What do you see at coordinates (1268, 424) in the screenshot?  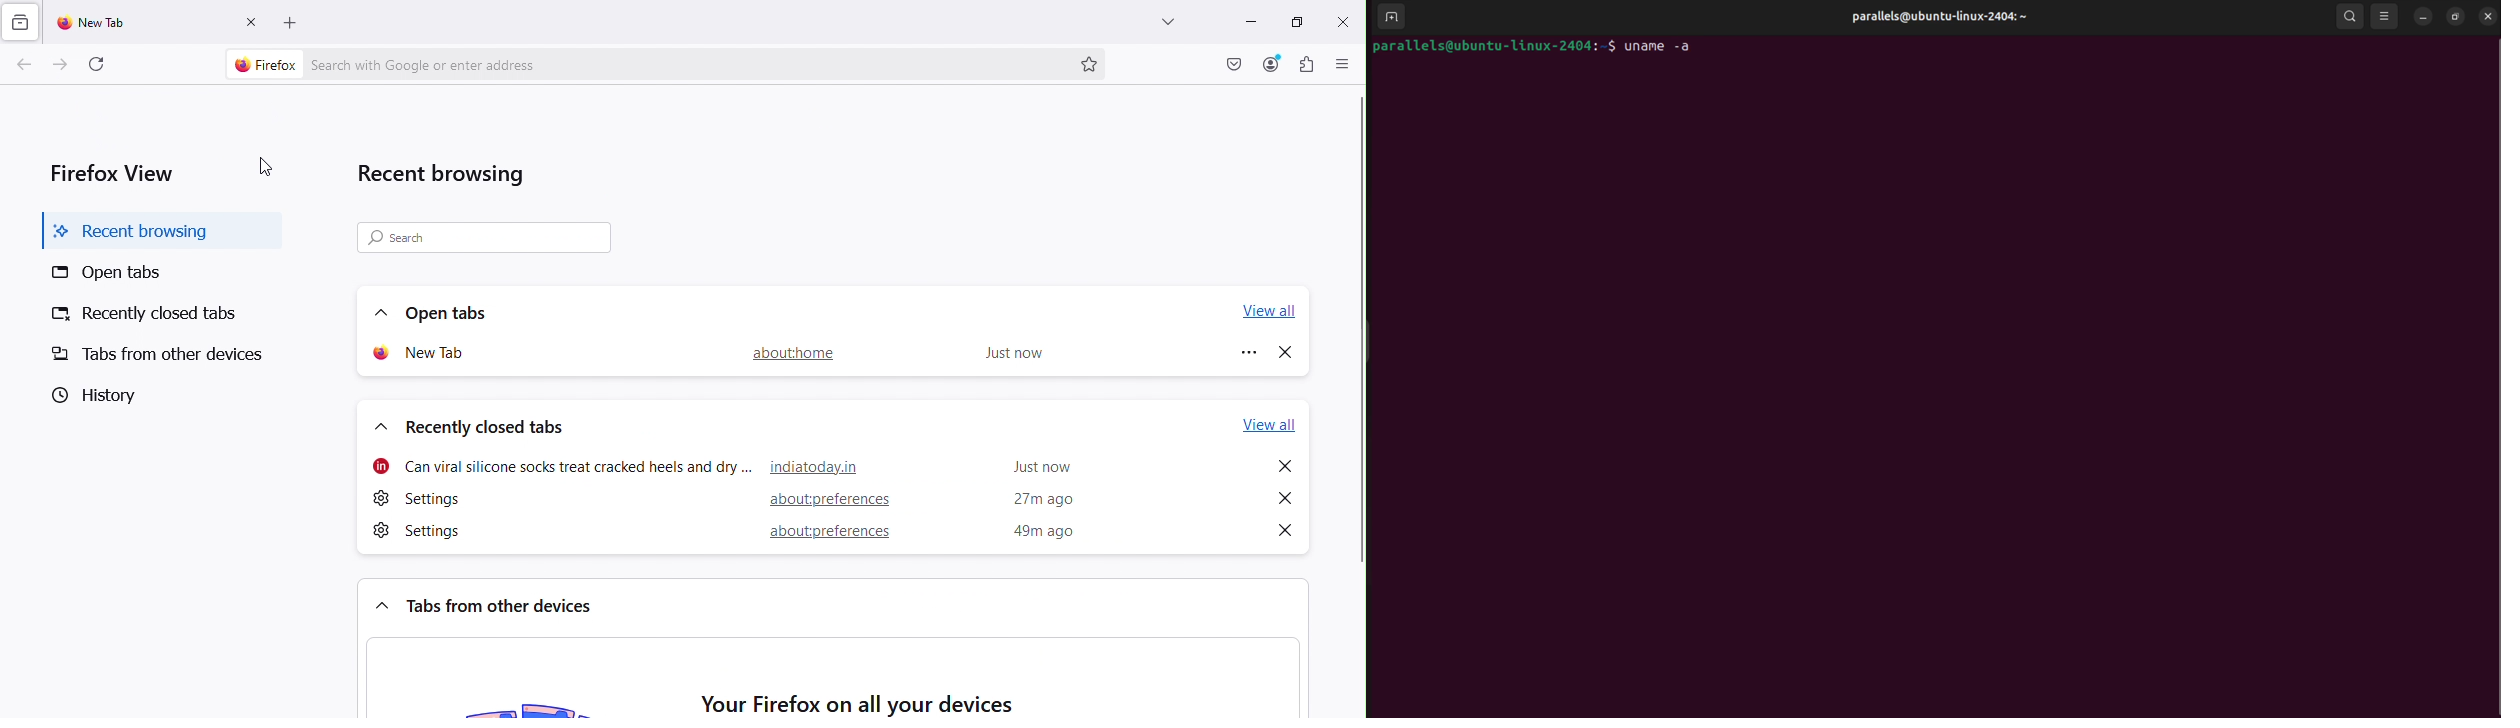 I see `View all` at bounding box center [1268, 424].